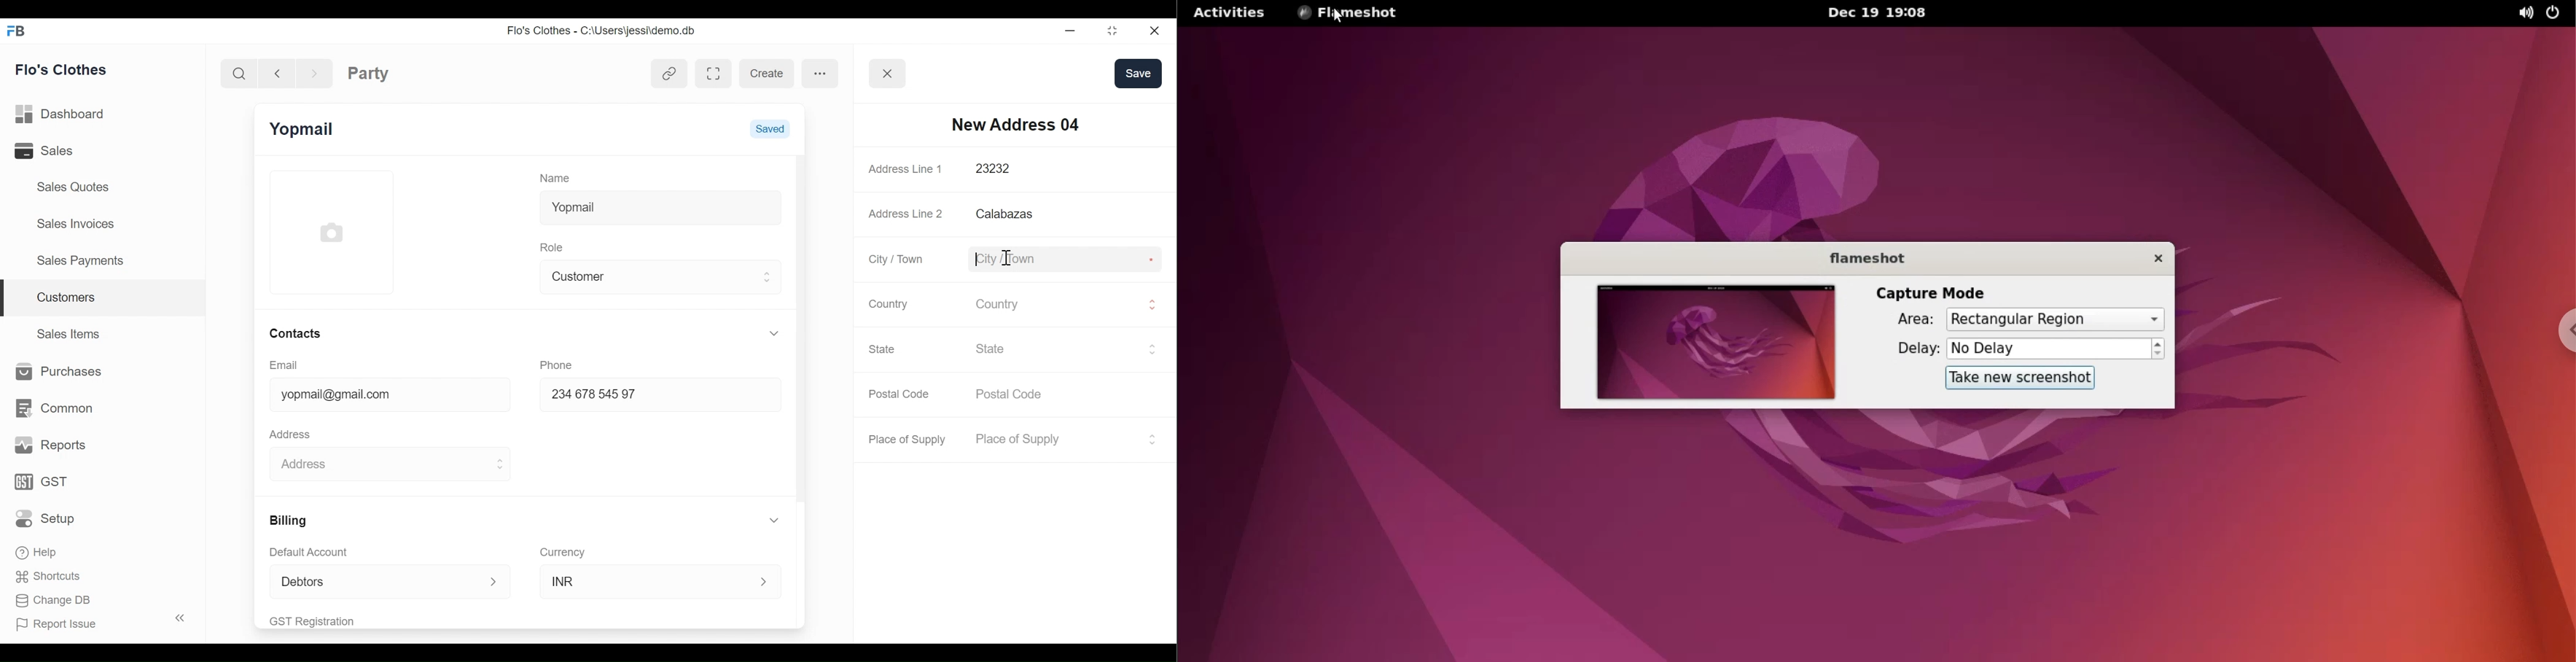 This screenshot has height=672, width=2576. I want to click on Address Line 2, so click(906, 210).